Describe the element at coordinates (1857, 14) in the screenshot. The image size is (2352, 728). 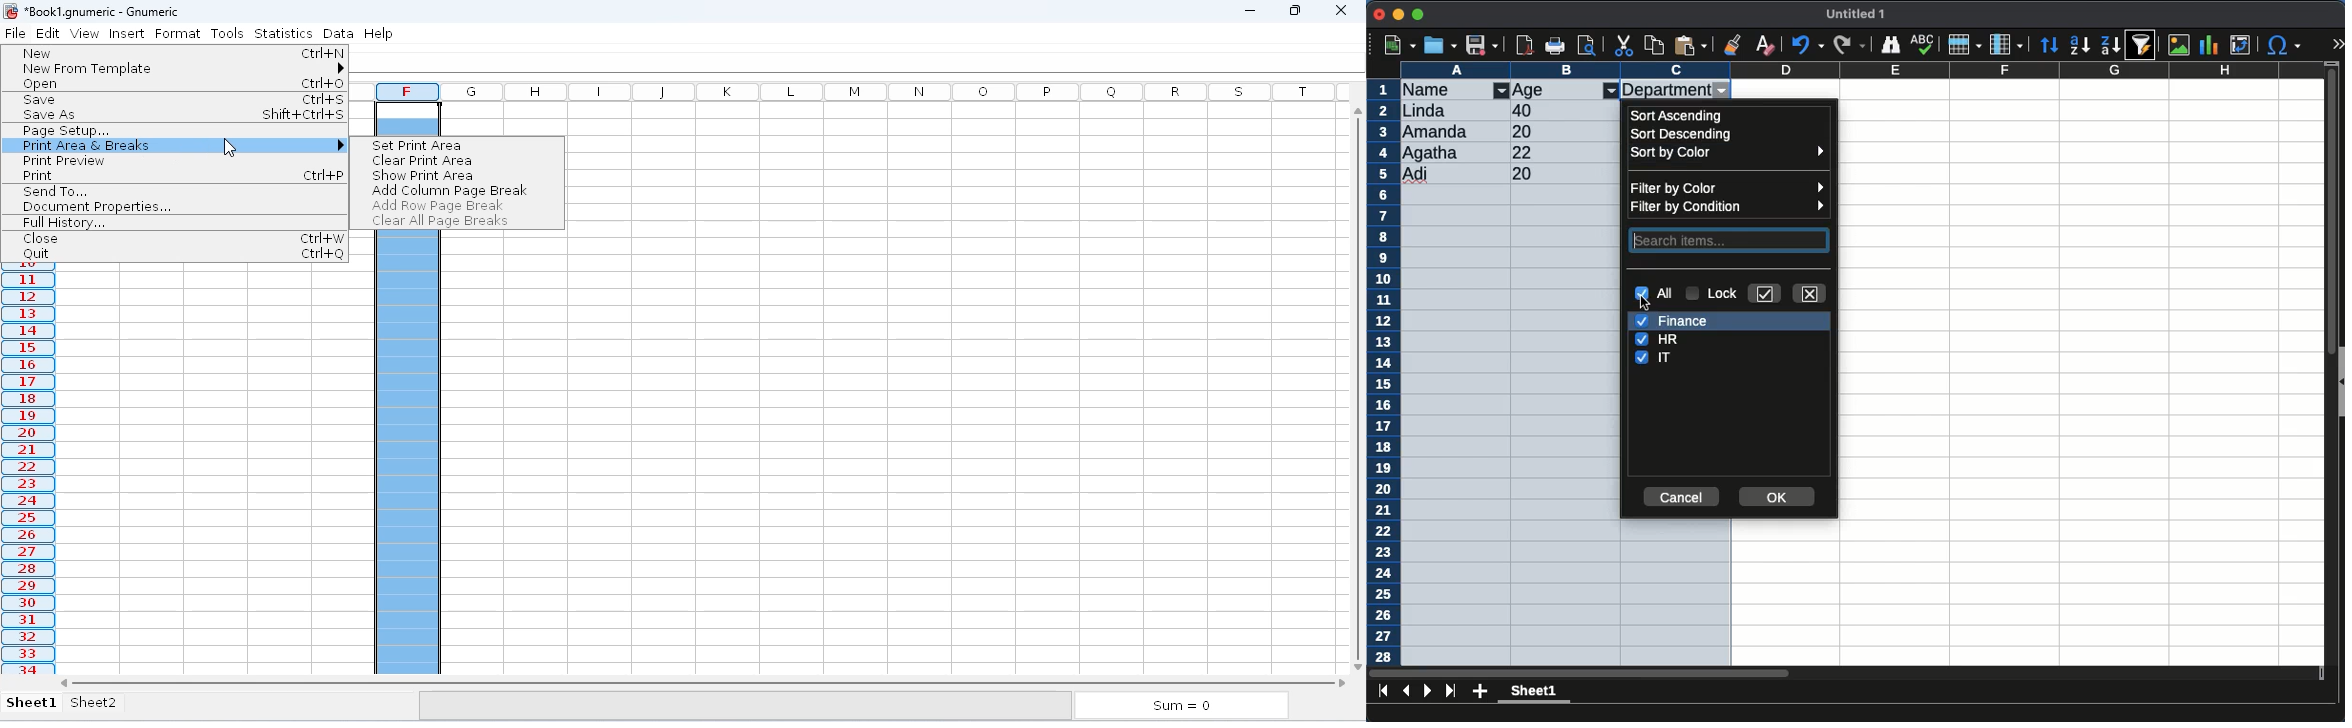
I see `untitled 1` at that location.